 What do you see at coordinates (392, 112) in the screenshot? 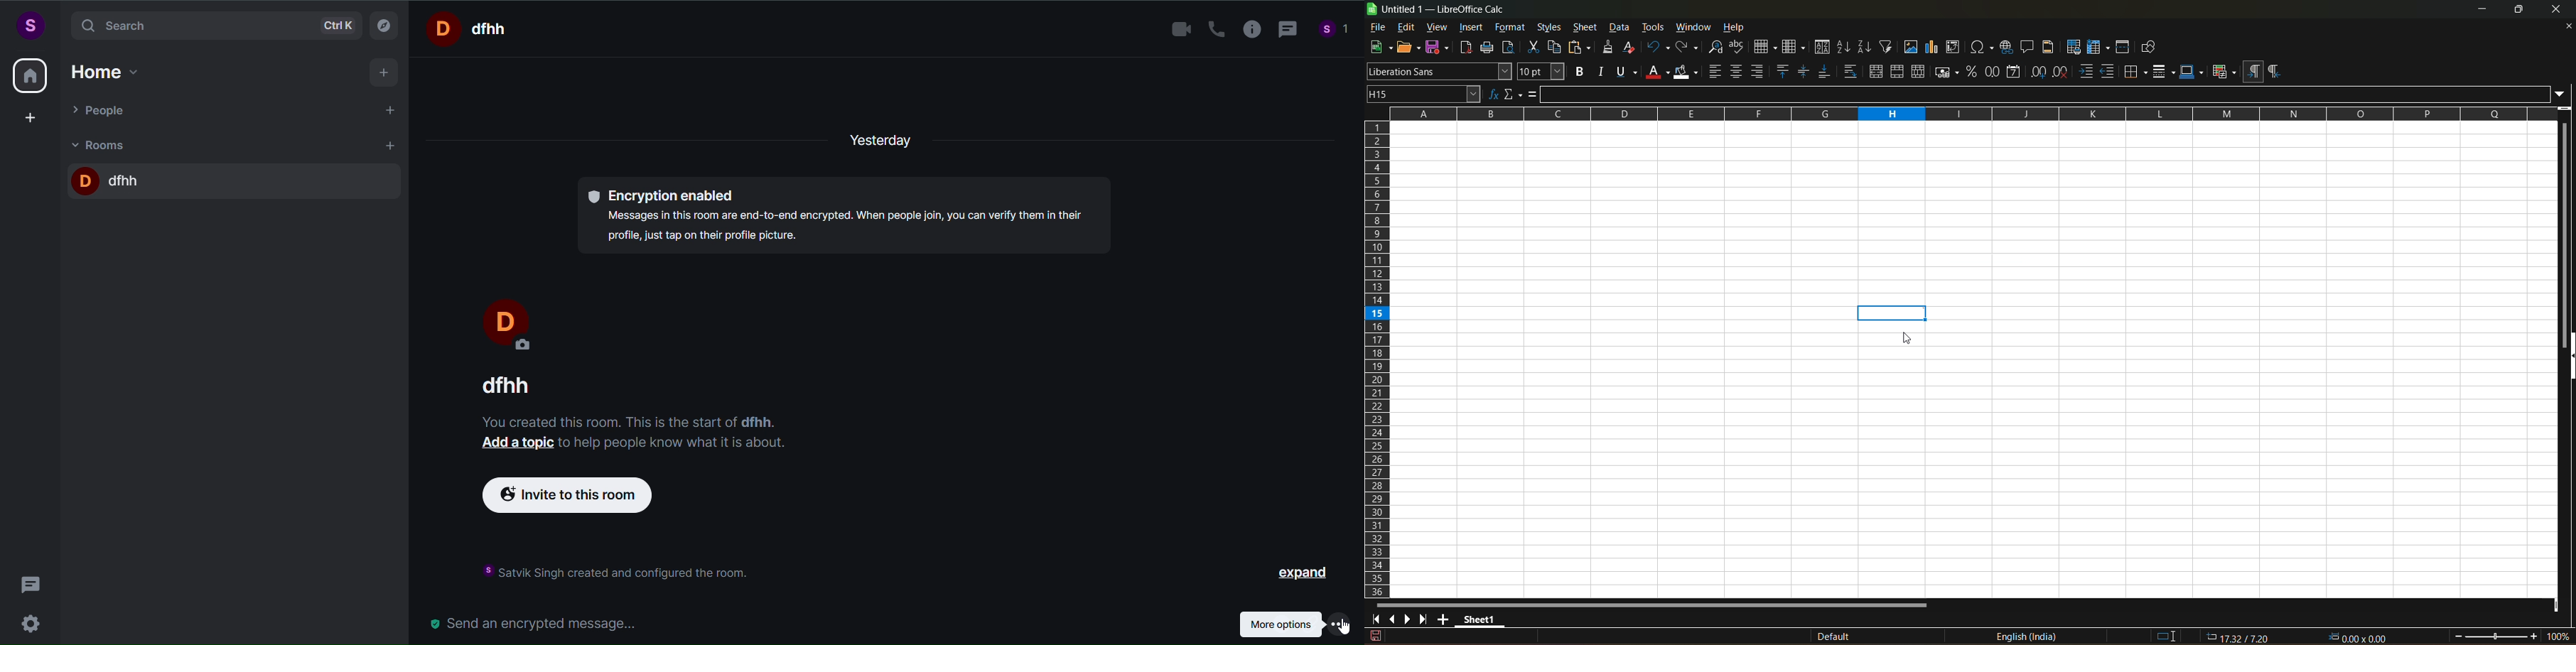
I see `start chat` at bounding box center [392, 112].